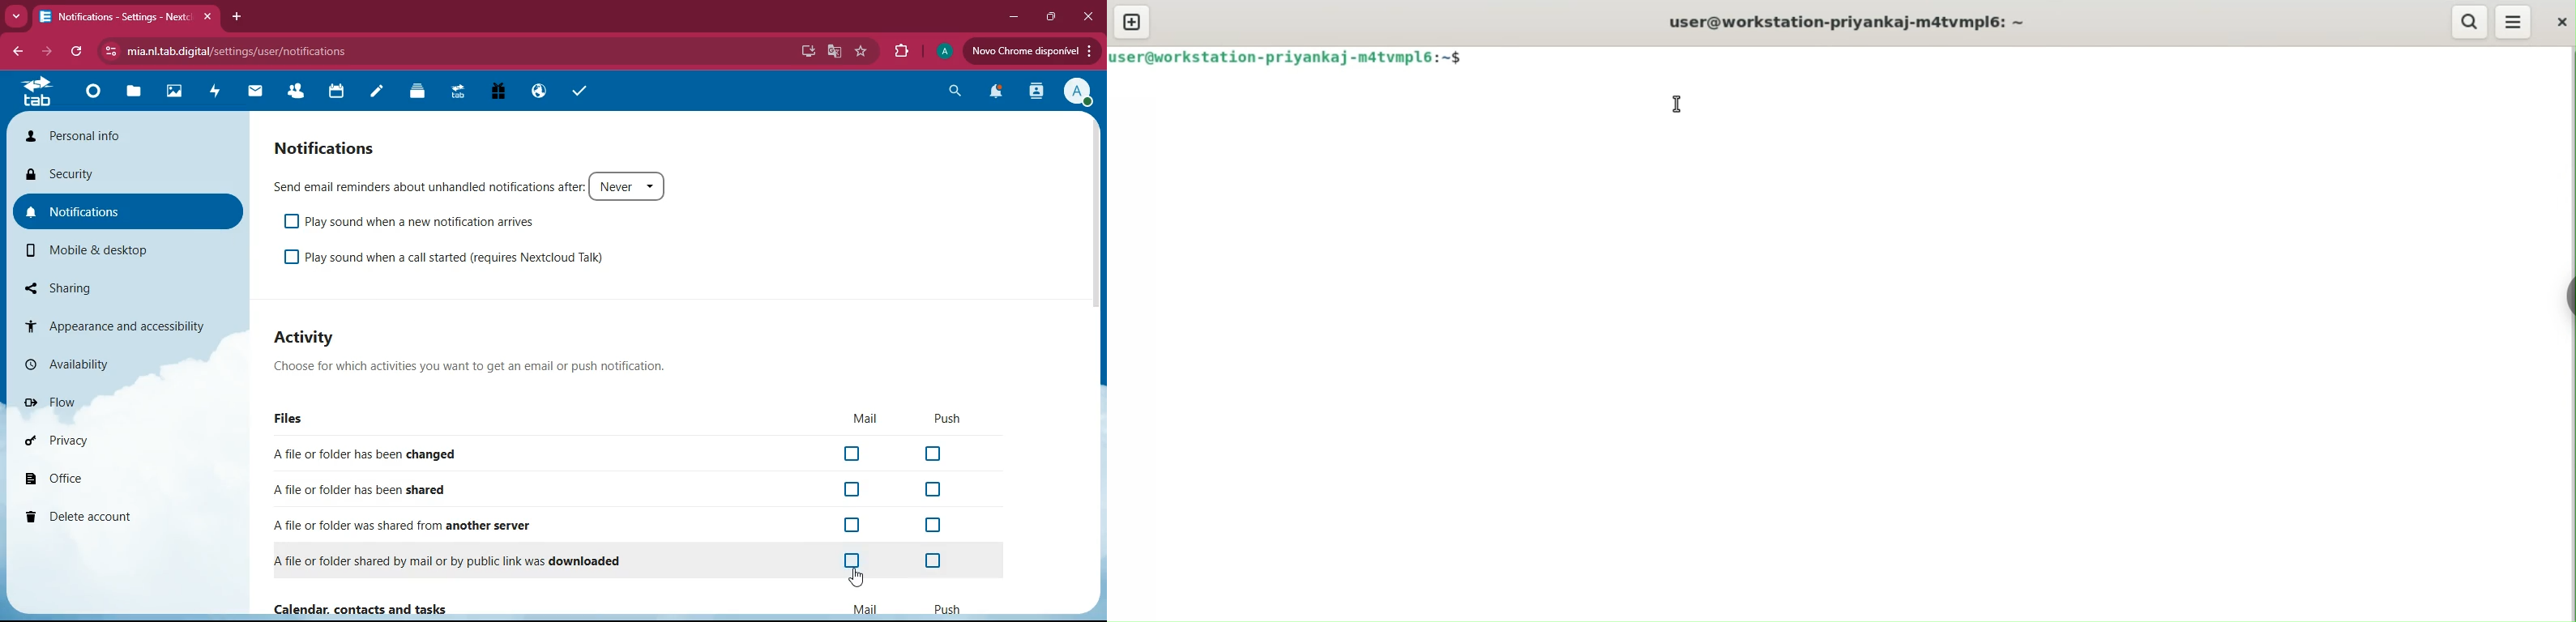 The width and height of the screenshot is (2576, 644). Describe the element at coordinates (414, 522) in the screenshot. I see `another server` at that location.